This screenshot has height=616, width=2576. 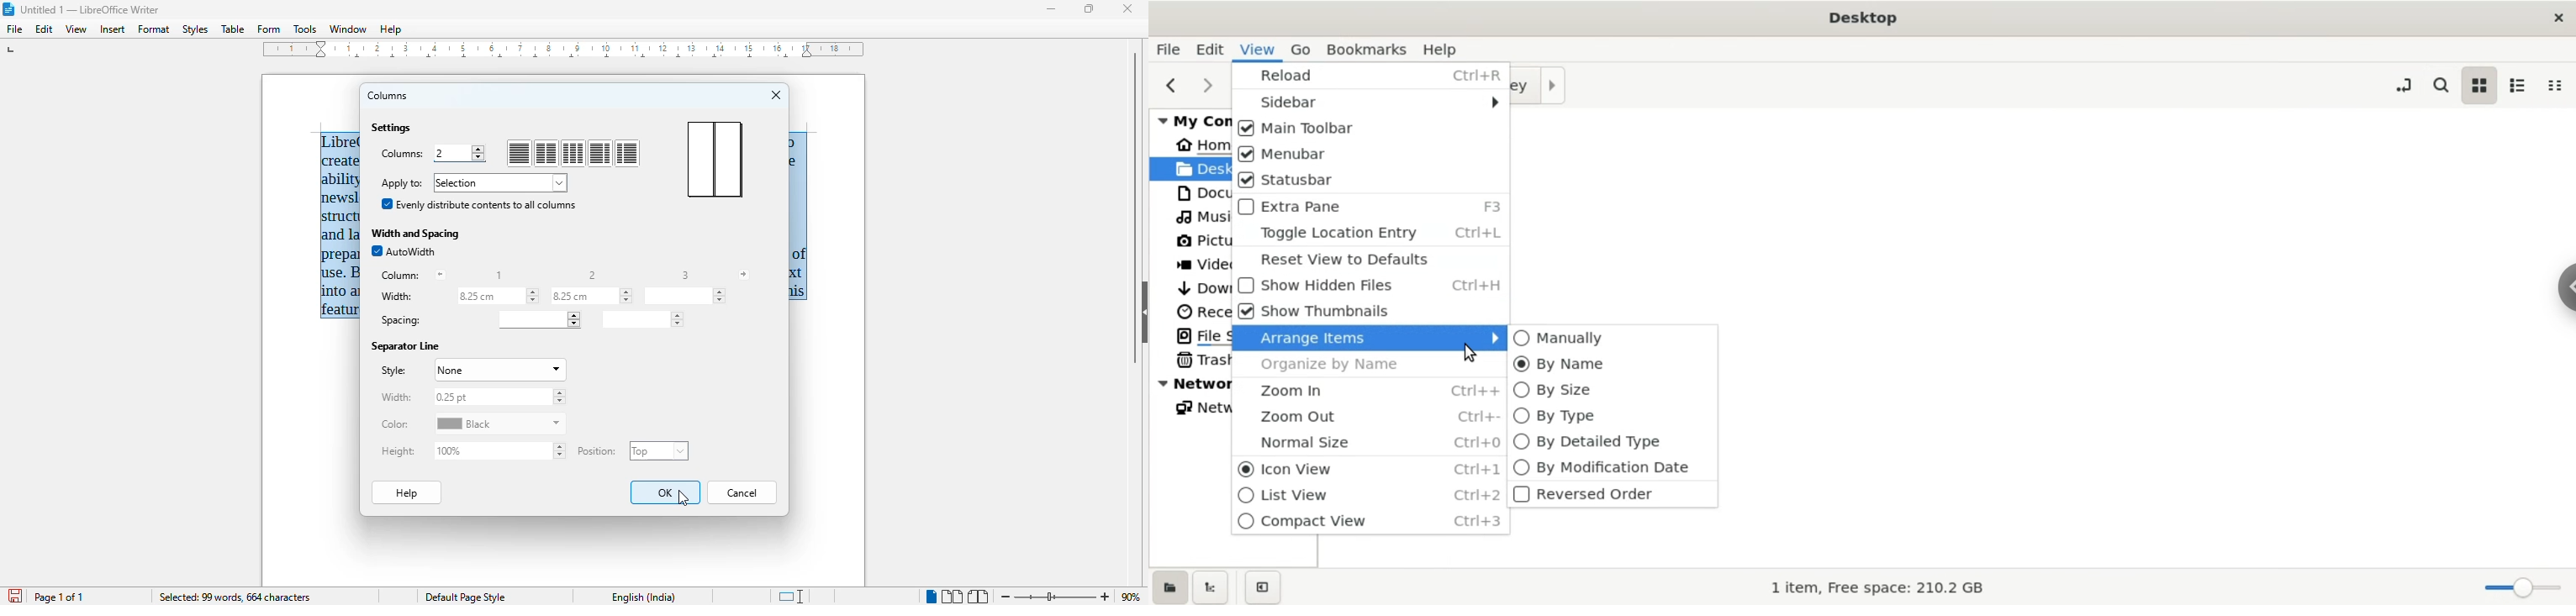 I want to click on 3 columns with equal size, so click(x=573, y=153).